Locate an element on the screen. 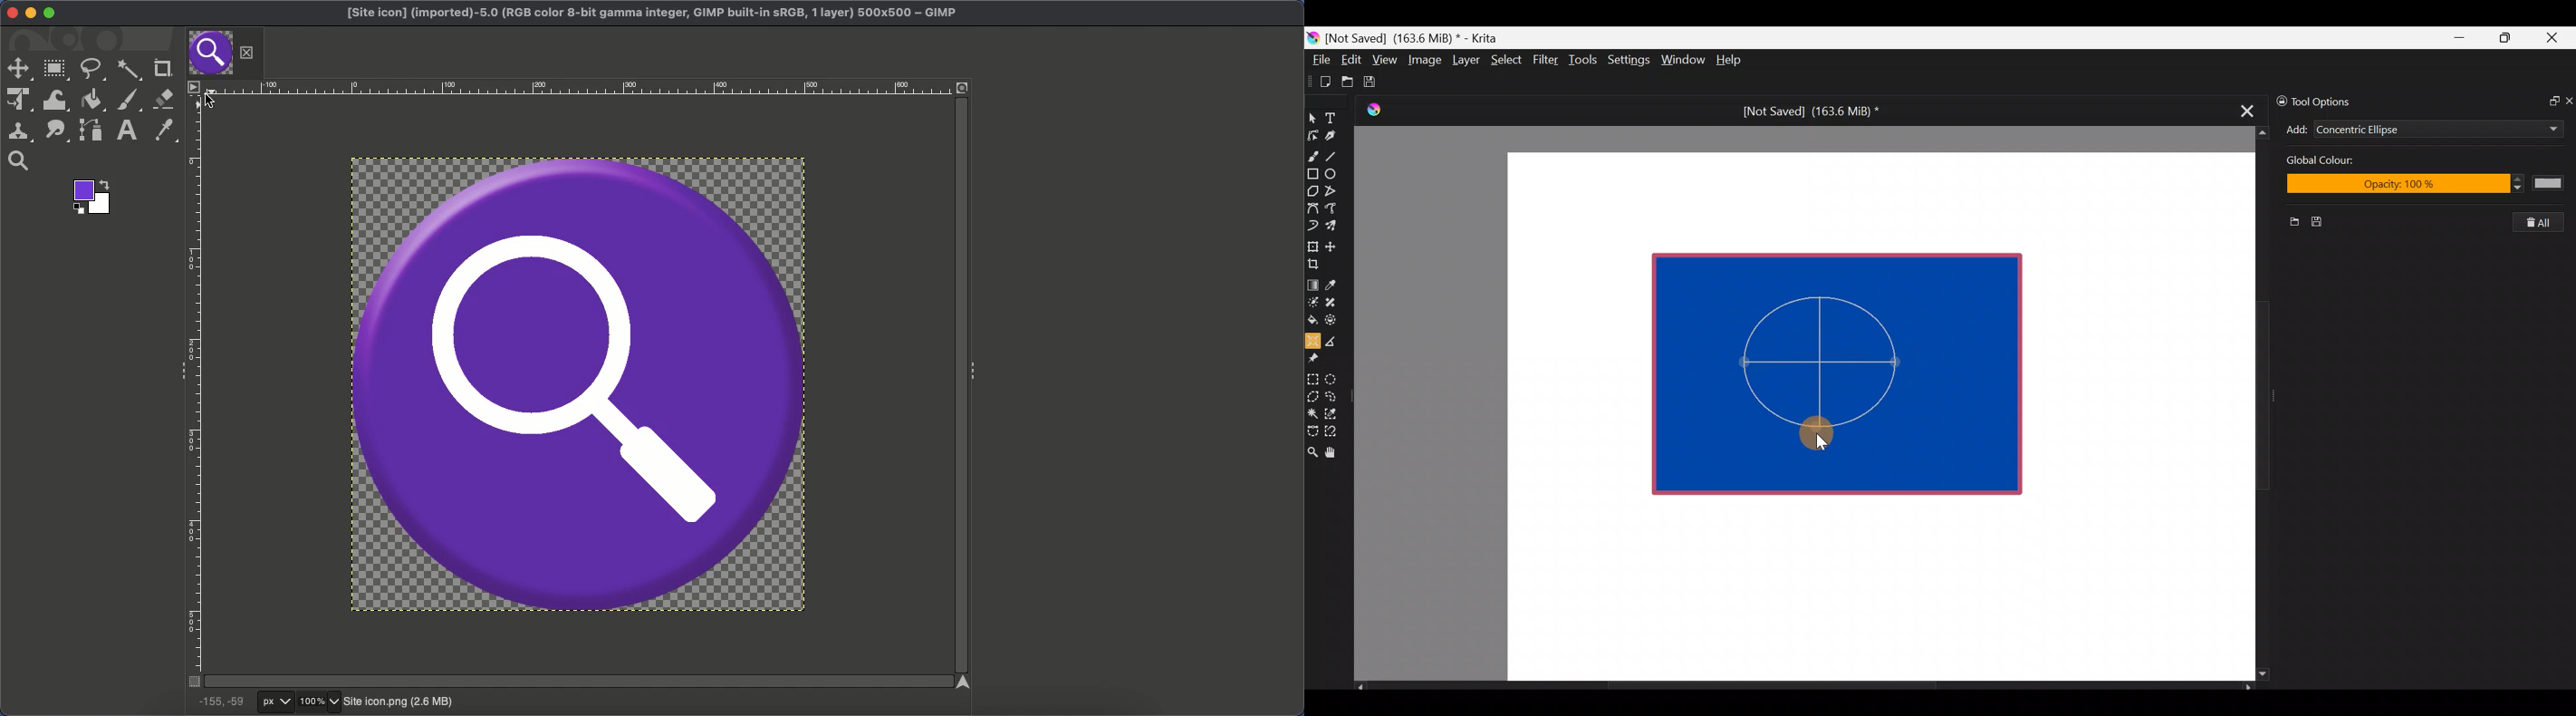 The width and height of the screenshot is (2576, 728). Close docker is located at coordinates (2568, 100).